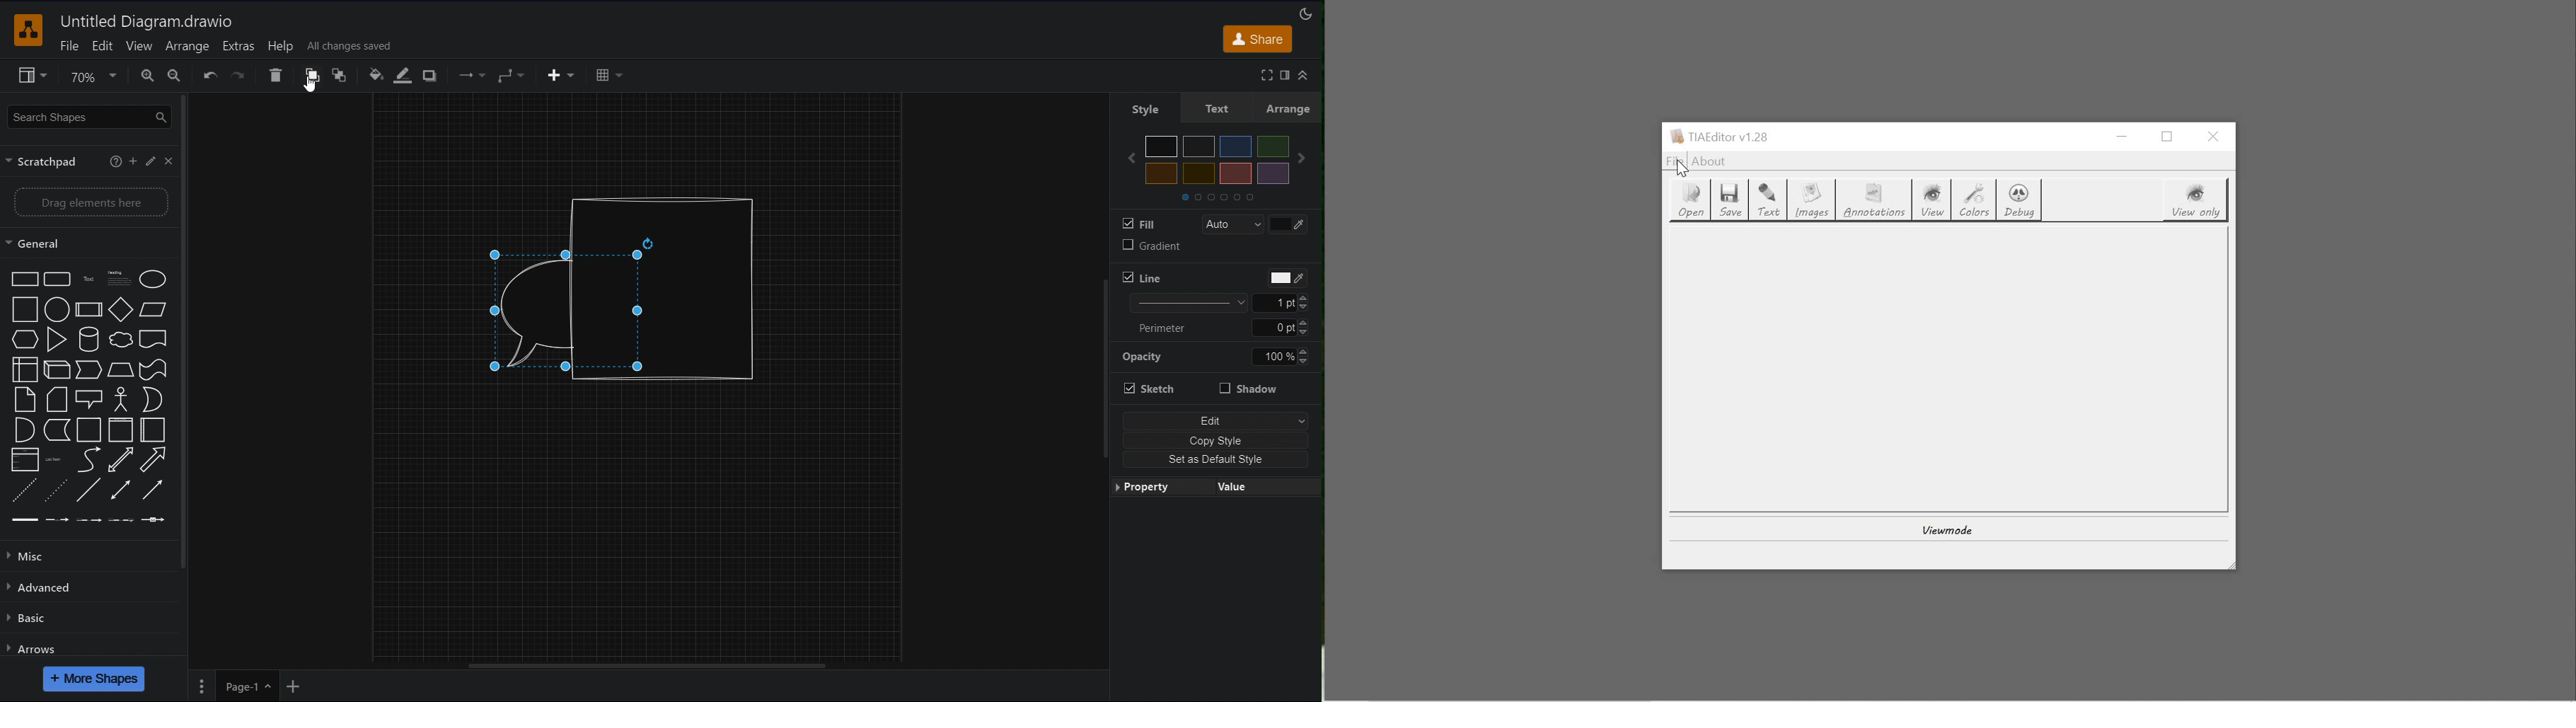  I want to click on Shadow, so click(1249, 388).